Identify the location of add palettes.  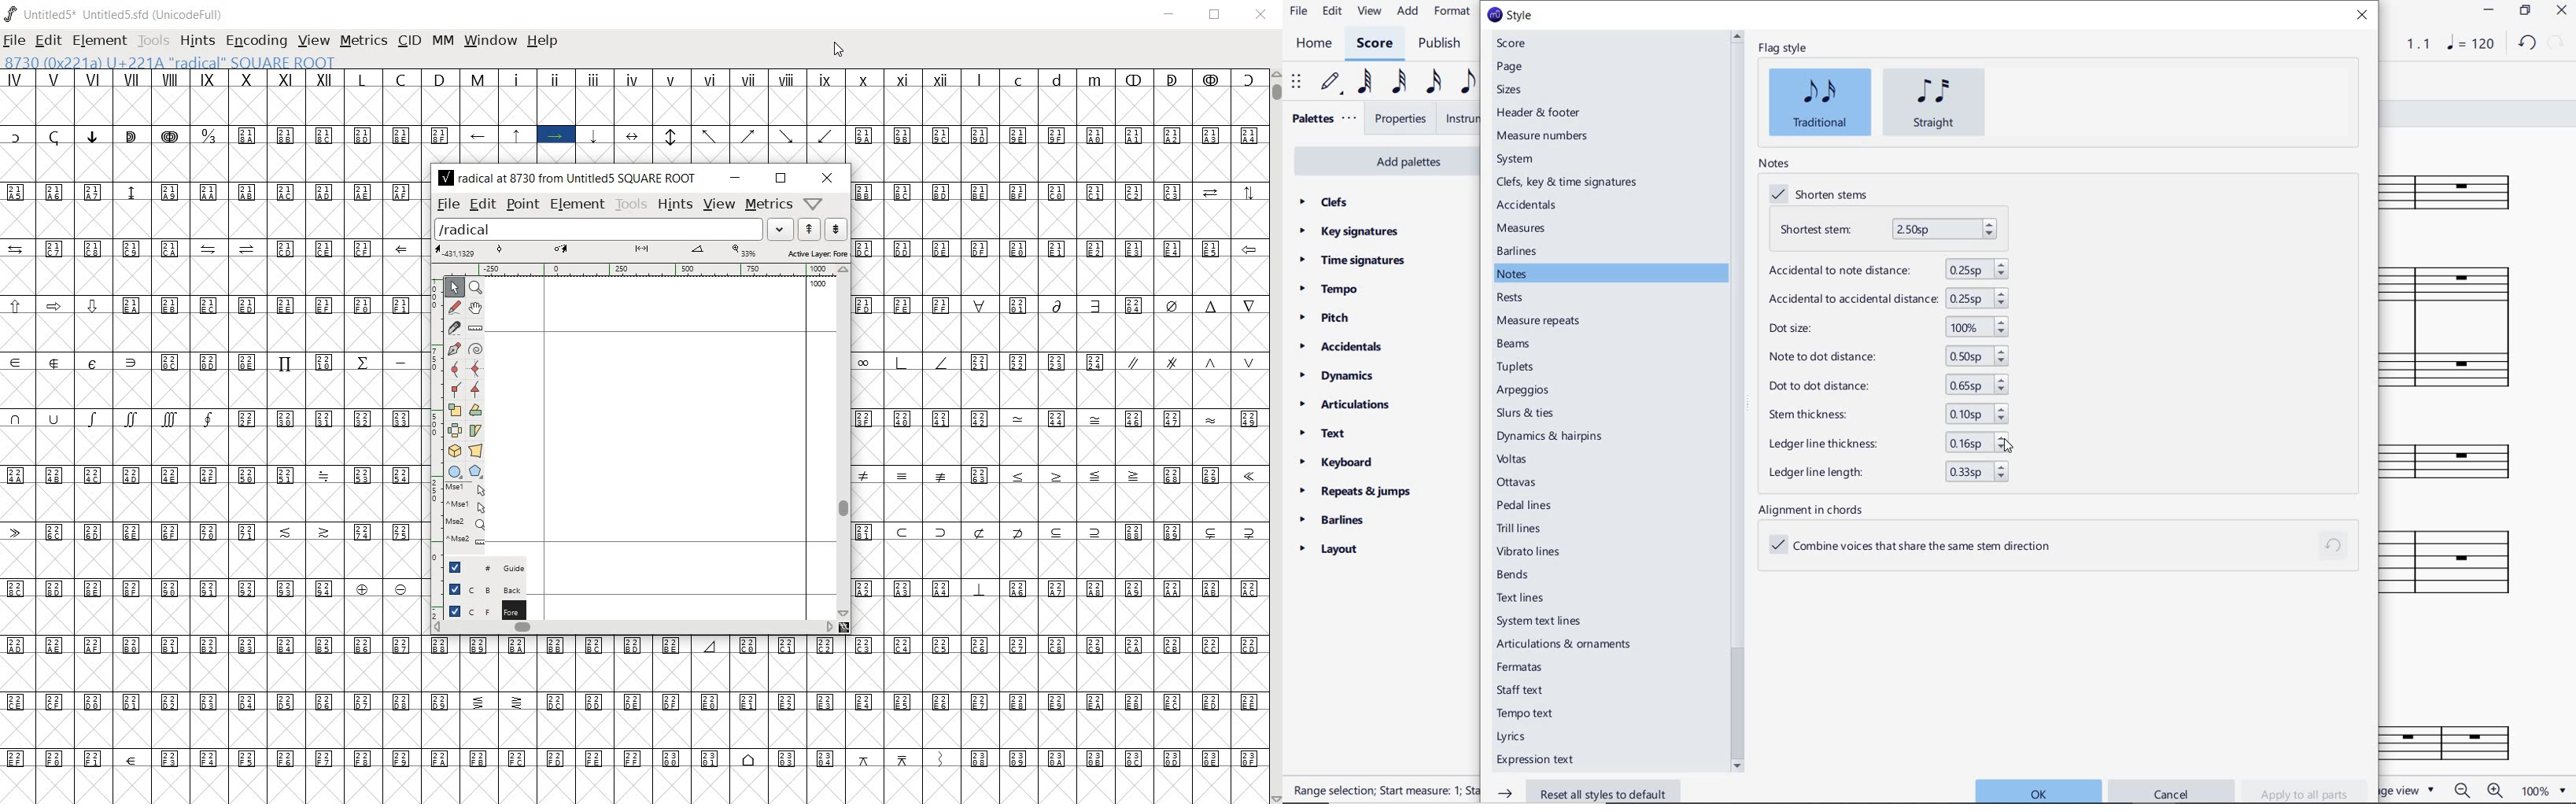
(1382, 159).